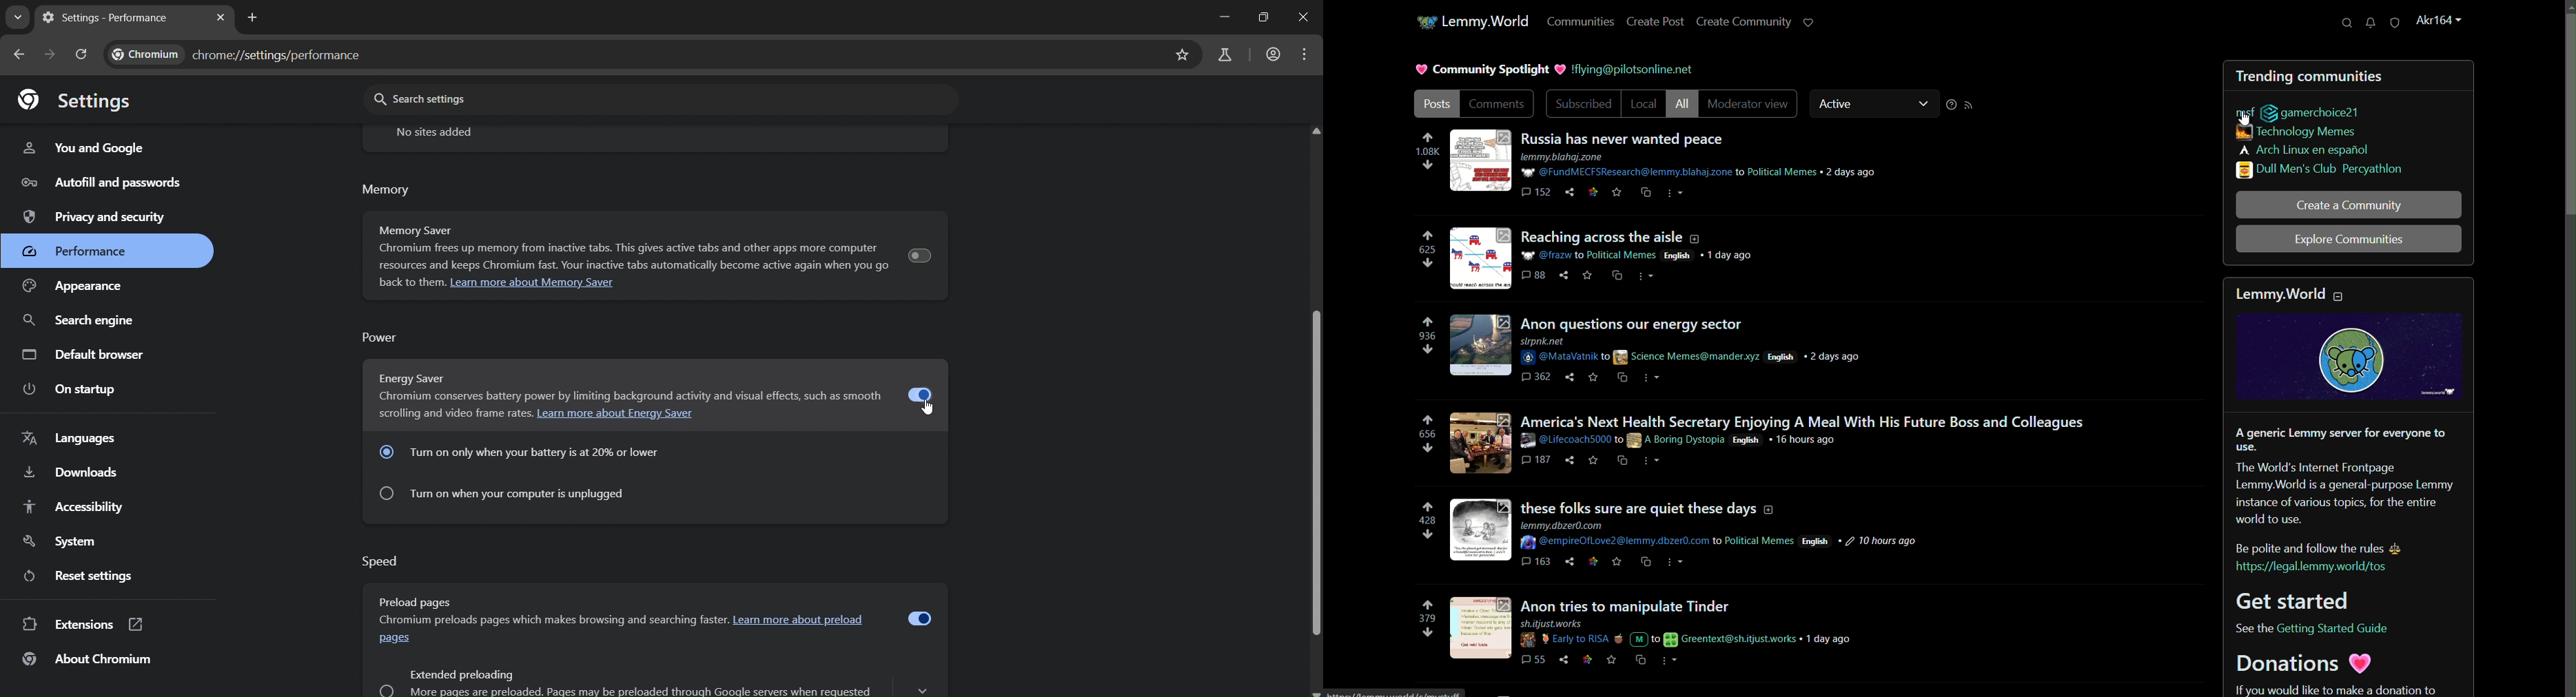 The image size is (2576, 700). What do you see at coordinates (1481, 343) in the screenshot?
I see `image` at bounding box center [1481, 343].